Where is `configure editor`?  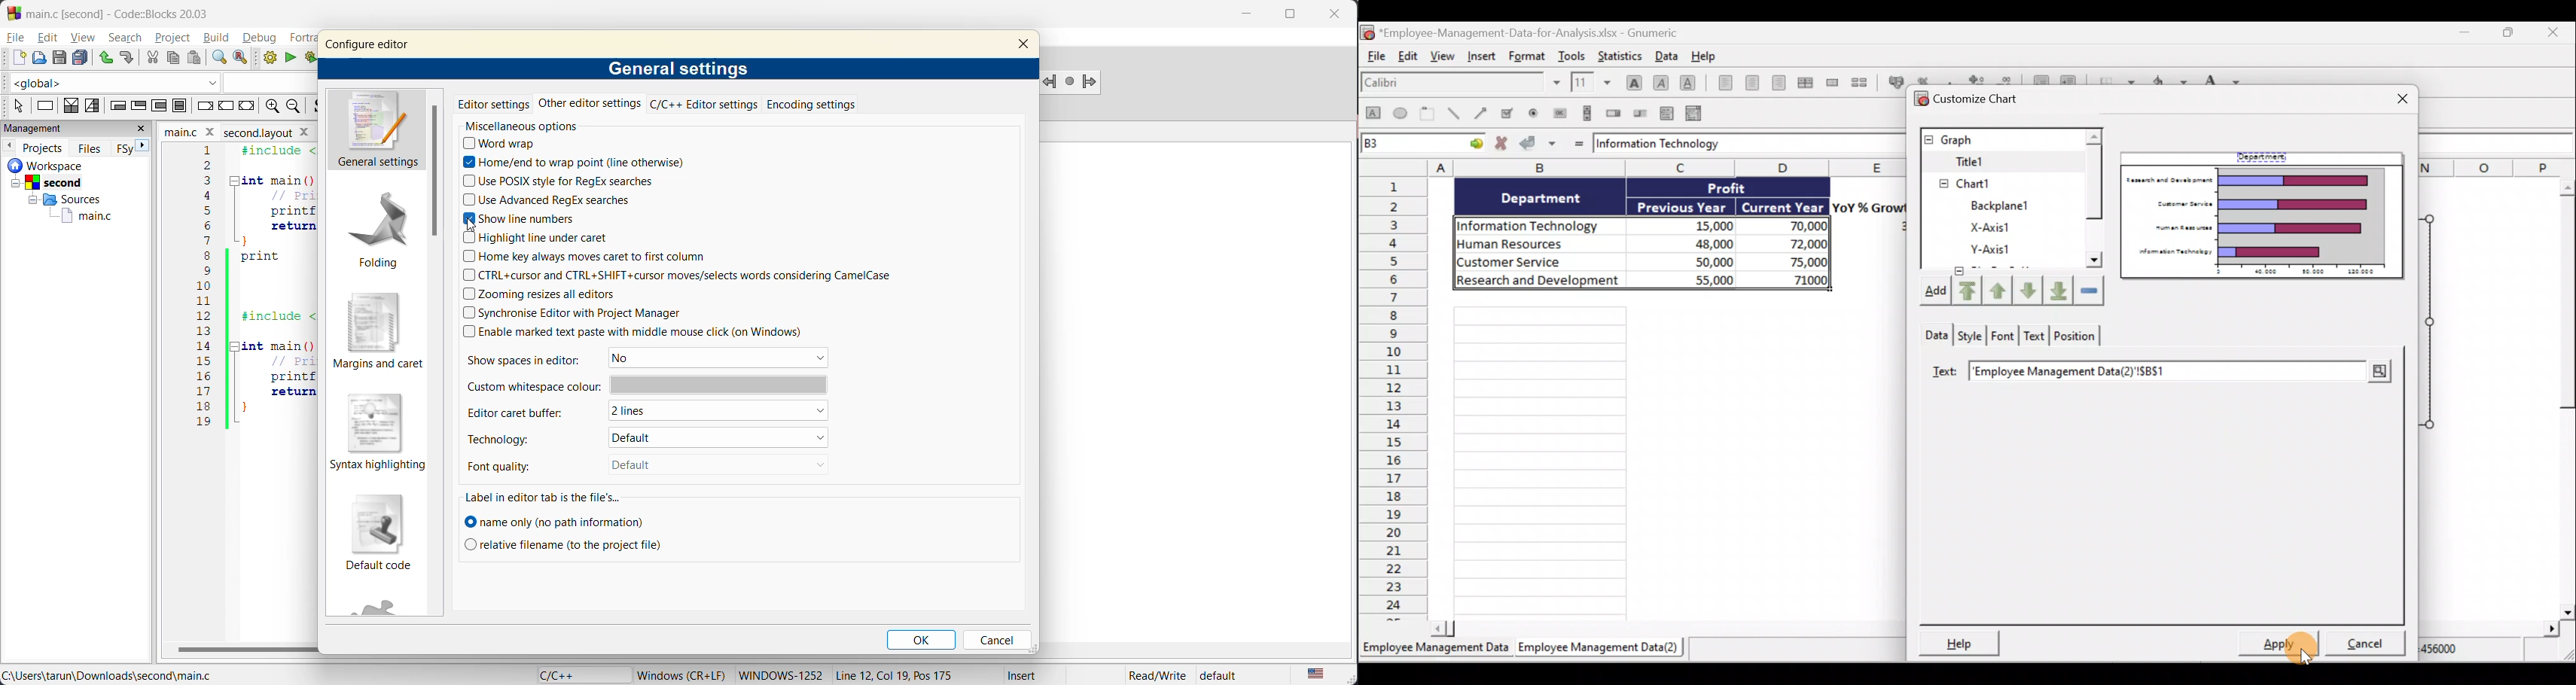 configure editor is located at coordinates (367, 45).